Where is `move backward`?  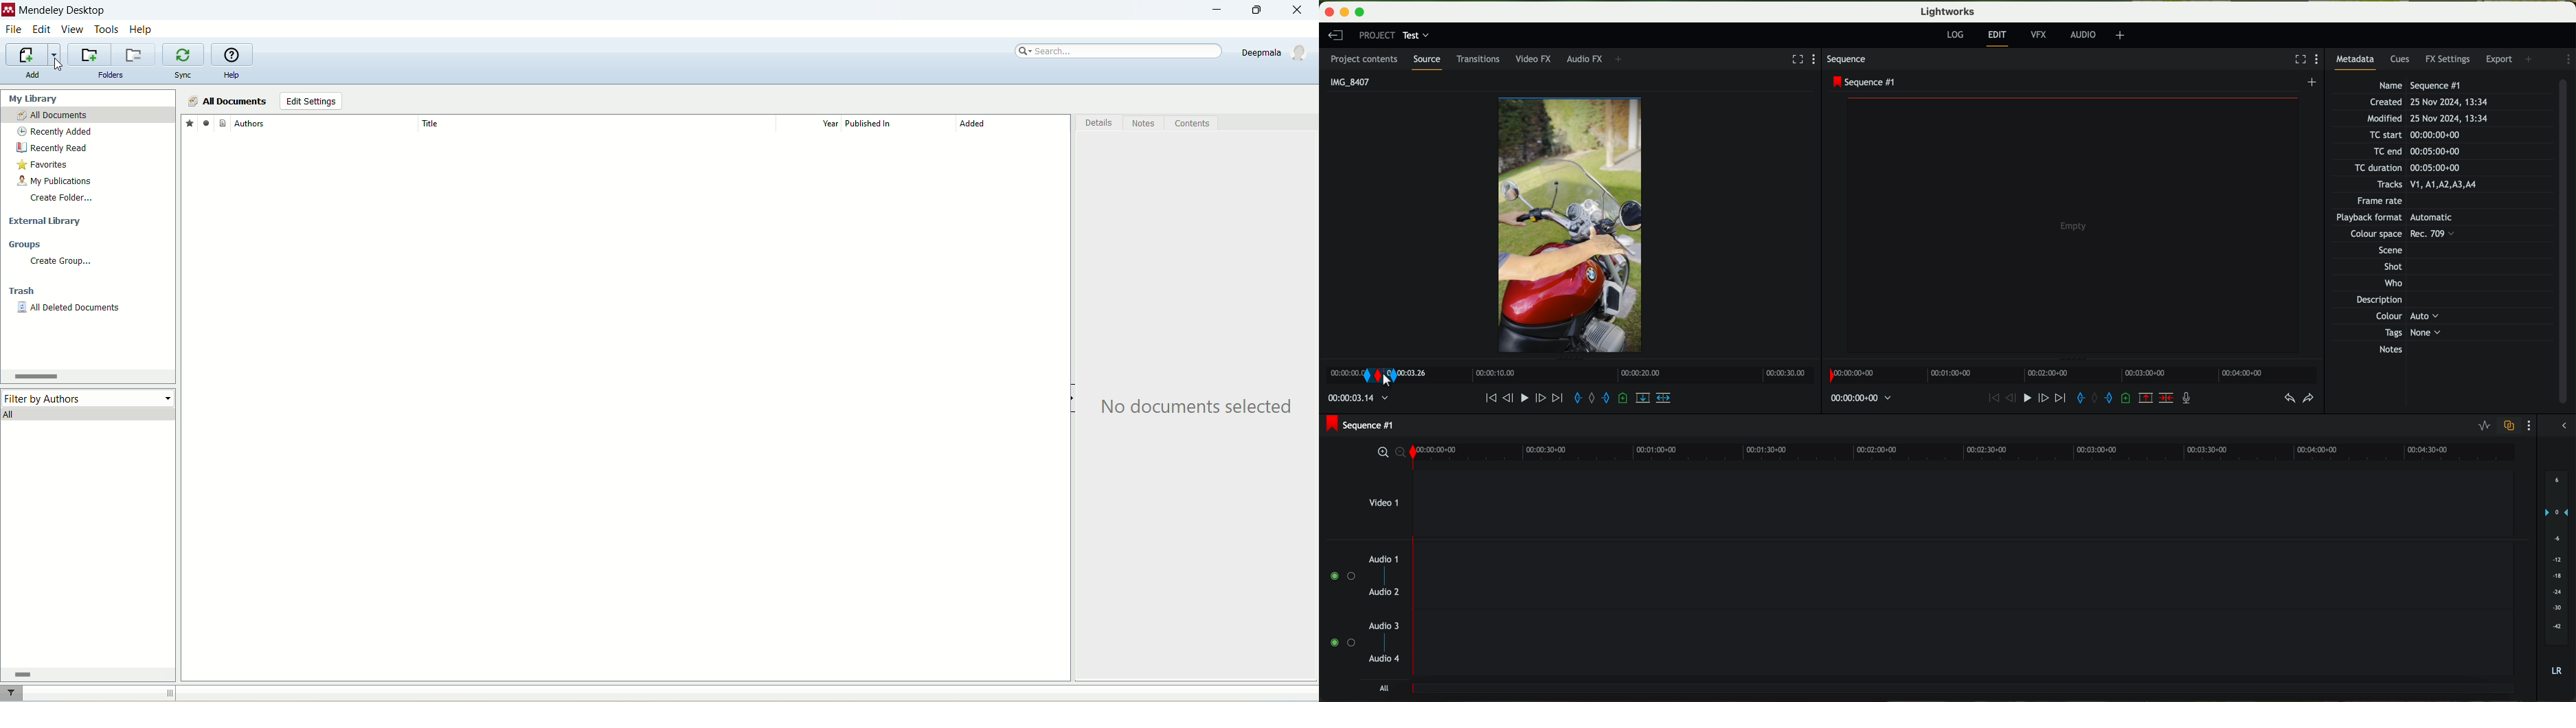
move backward is located at coordinates (1485, 398).